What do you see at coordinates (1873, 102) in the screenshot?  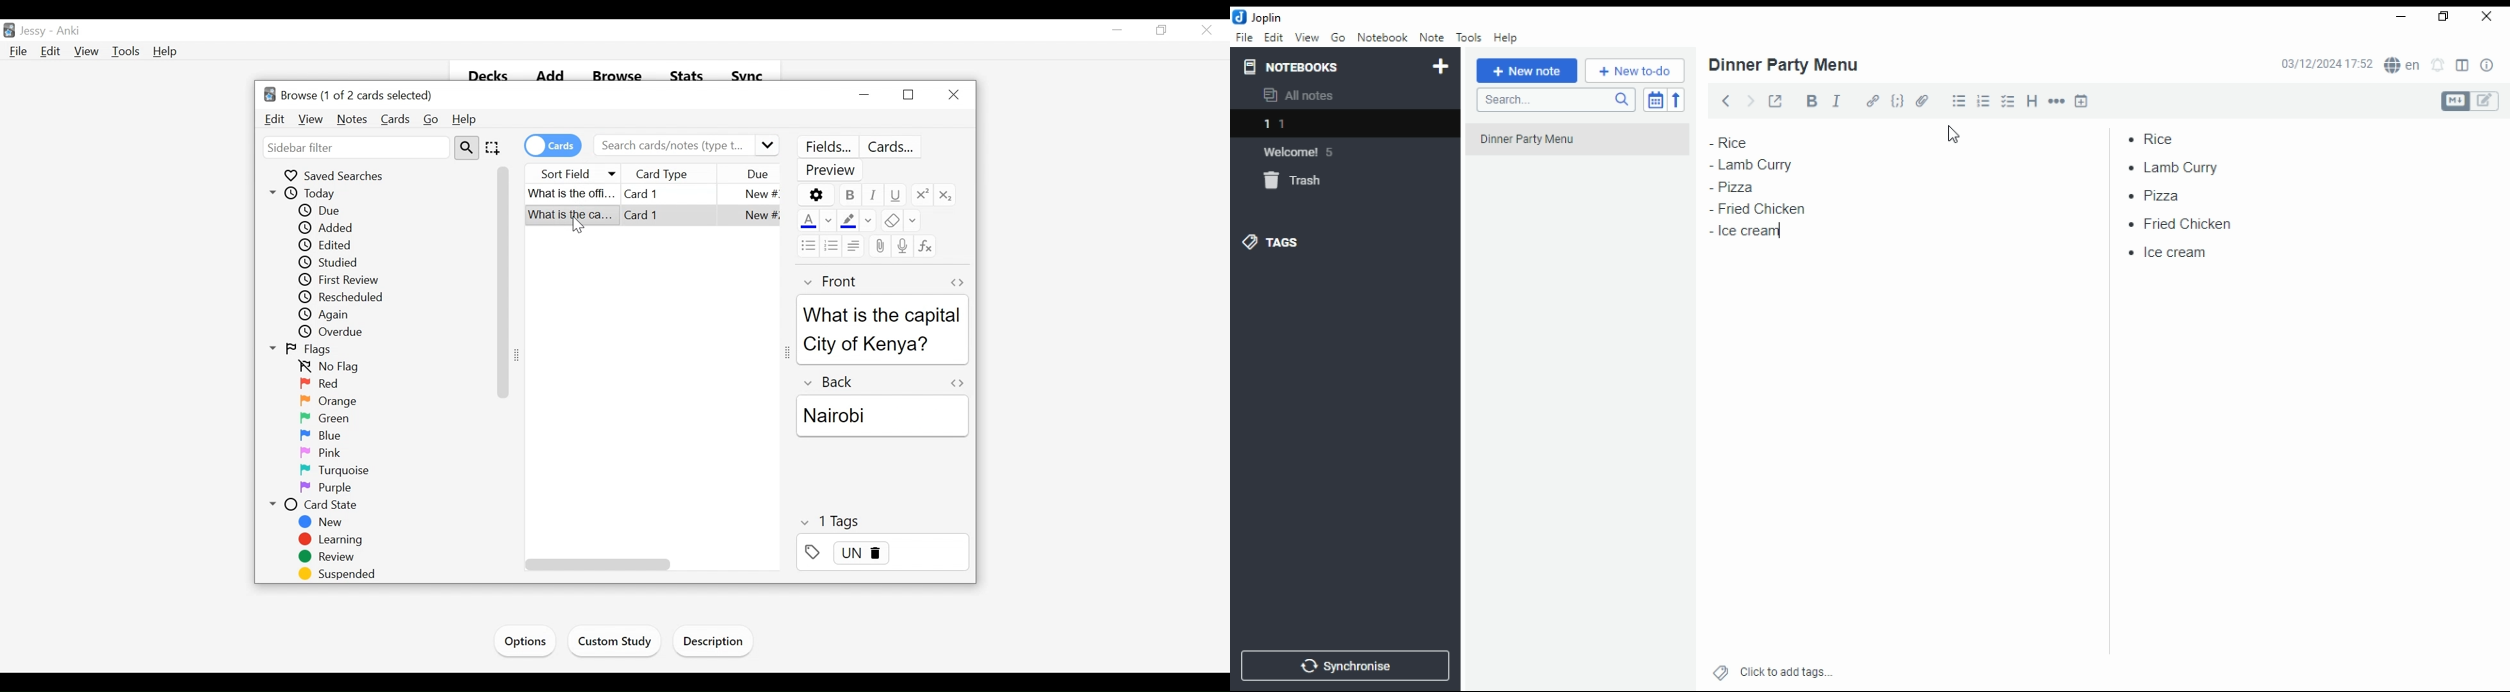 I see `hyperlink` at bounding box center [1873, 102].